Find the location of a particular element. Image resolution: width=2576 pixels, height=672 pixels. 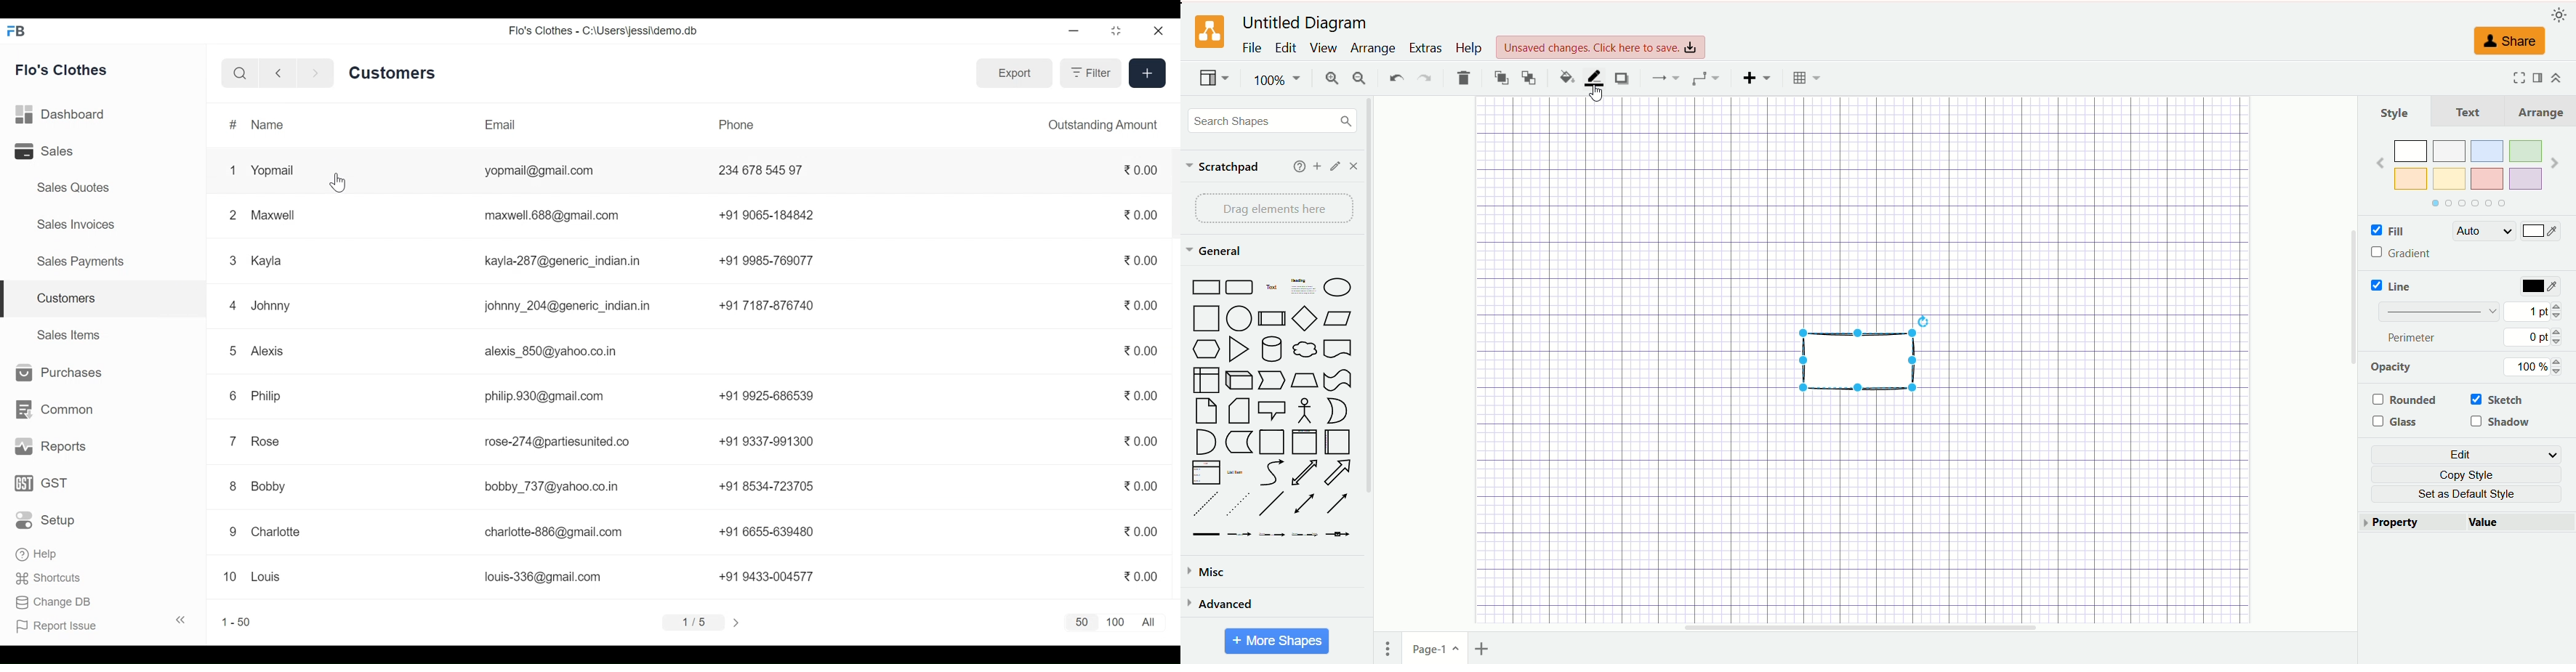

Customers is located at coordinates (105, 299).